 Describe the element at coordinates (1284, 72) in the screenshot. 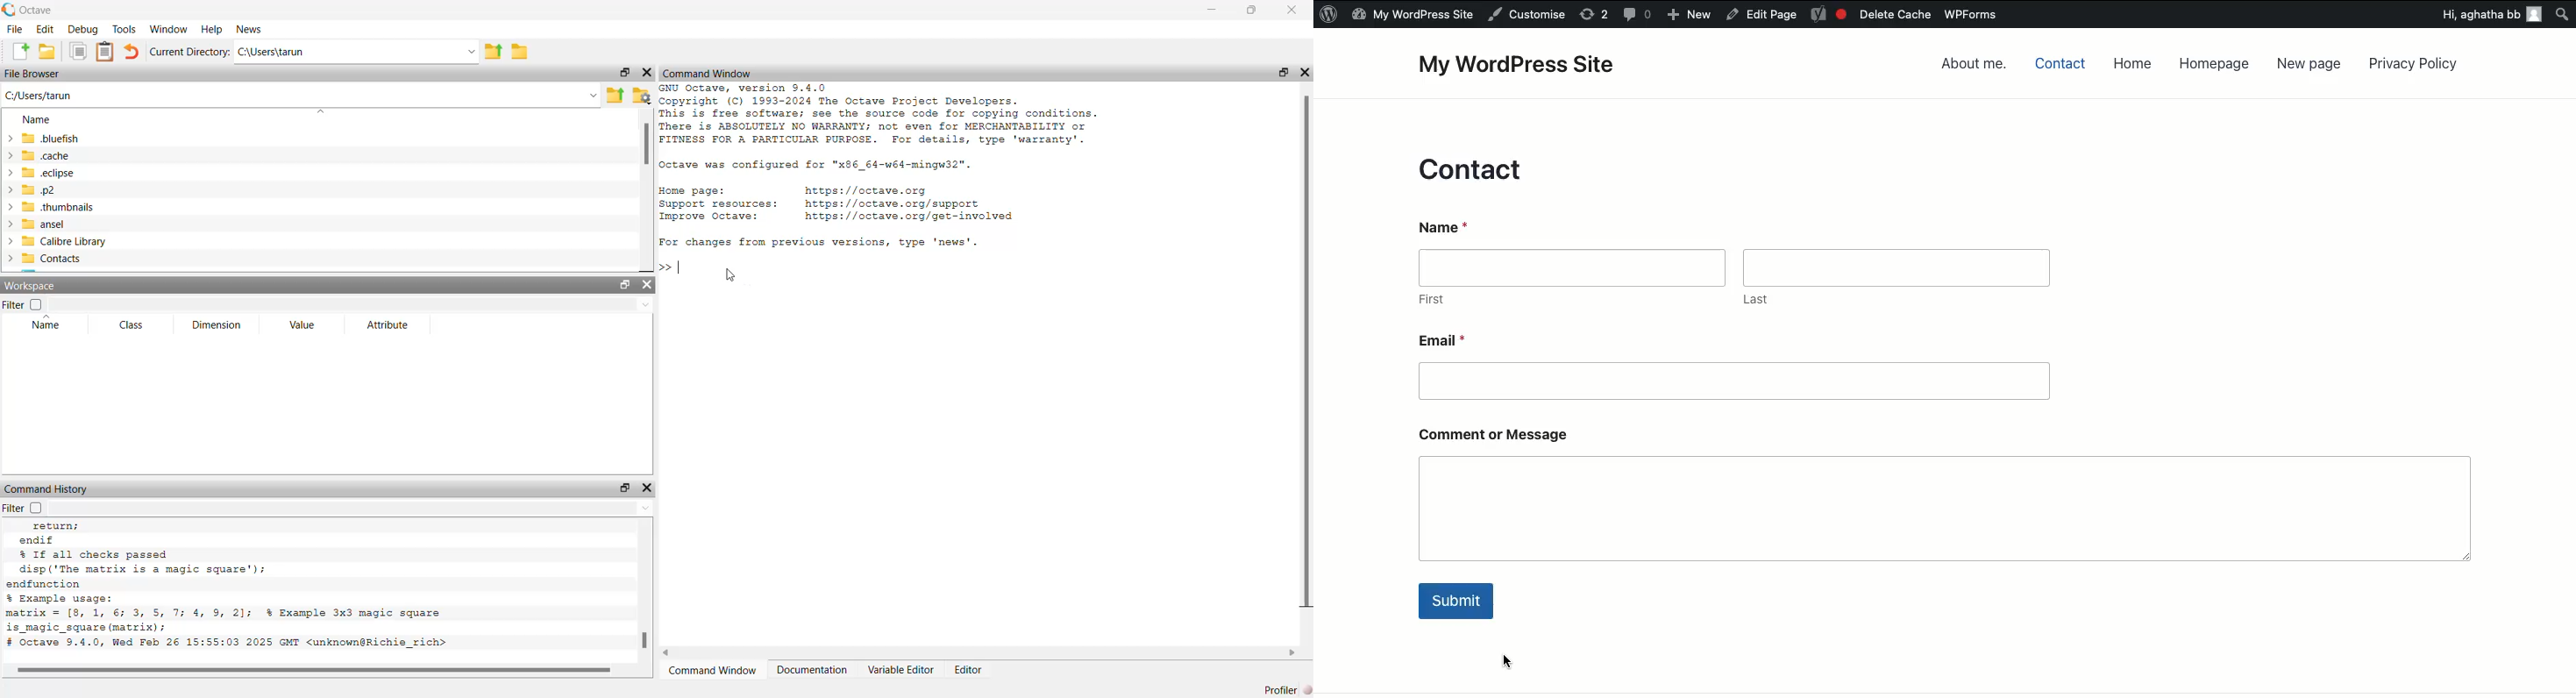

I see `maximize` at that location.